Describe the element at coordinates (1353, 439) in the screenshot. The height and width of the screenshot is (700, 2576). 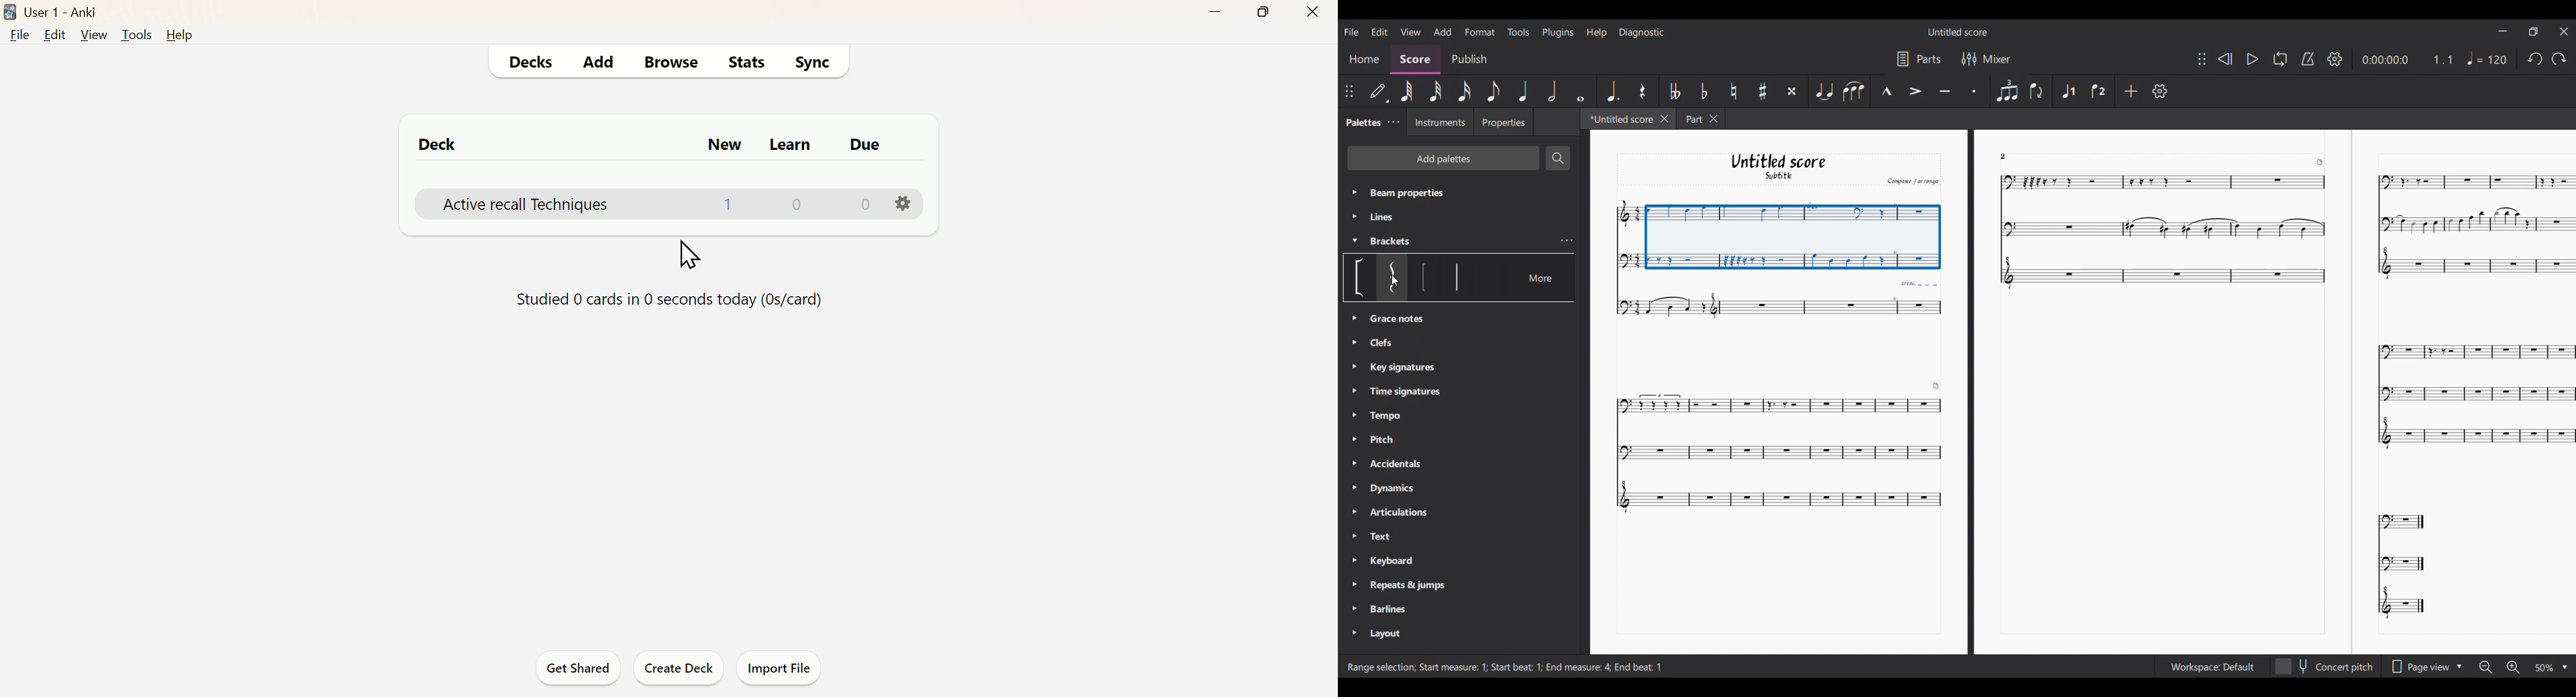
I see `` at that location.